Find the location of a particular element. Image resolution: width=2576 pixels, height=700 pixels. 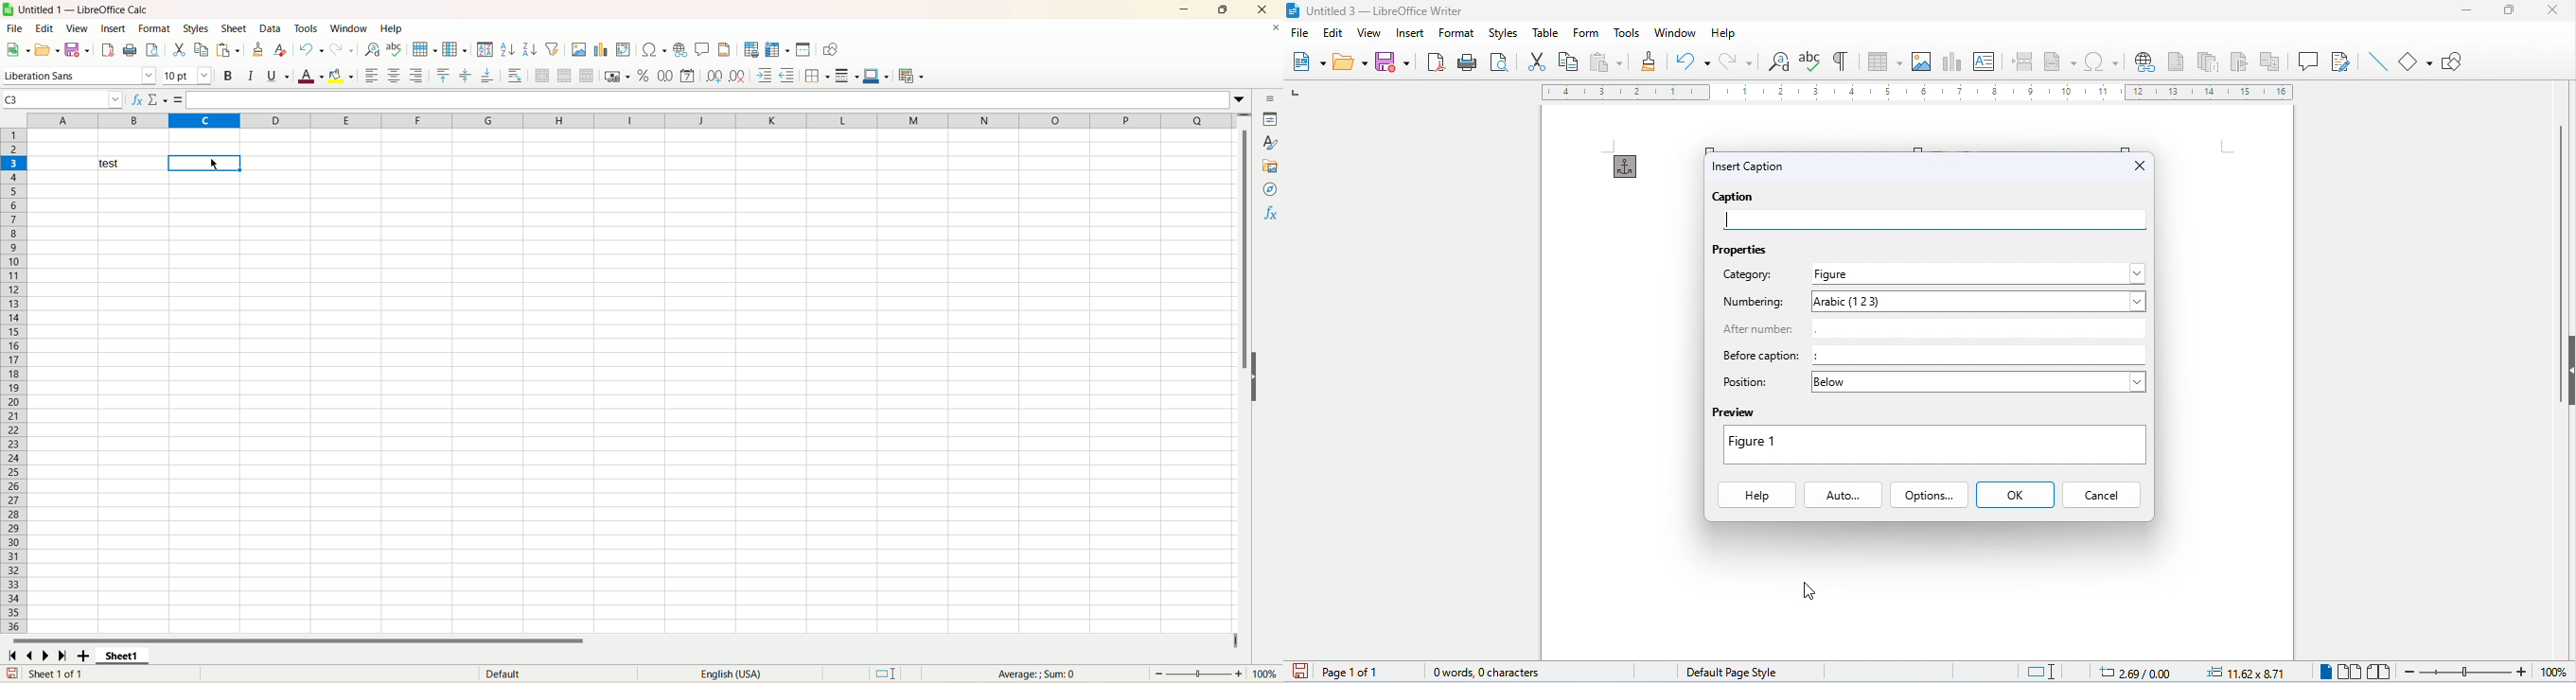

unmerge is located at coordinates (587, 76).